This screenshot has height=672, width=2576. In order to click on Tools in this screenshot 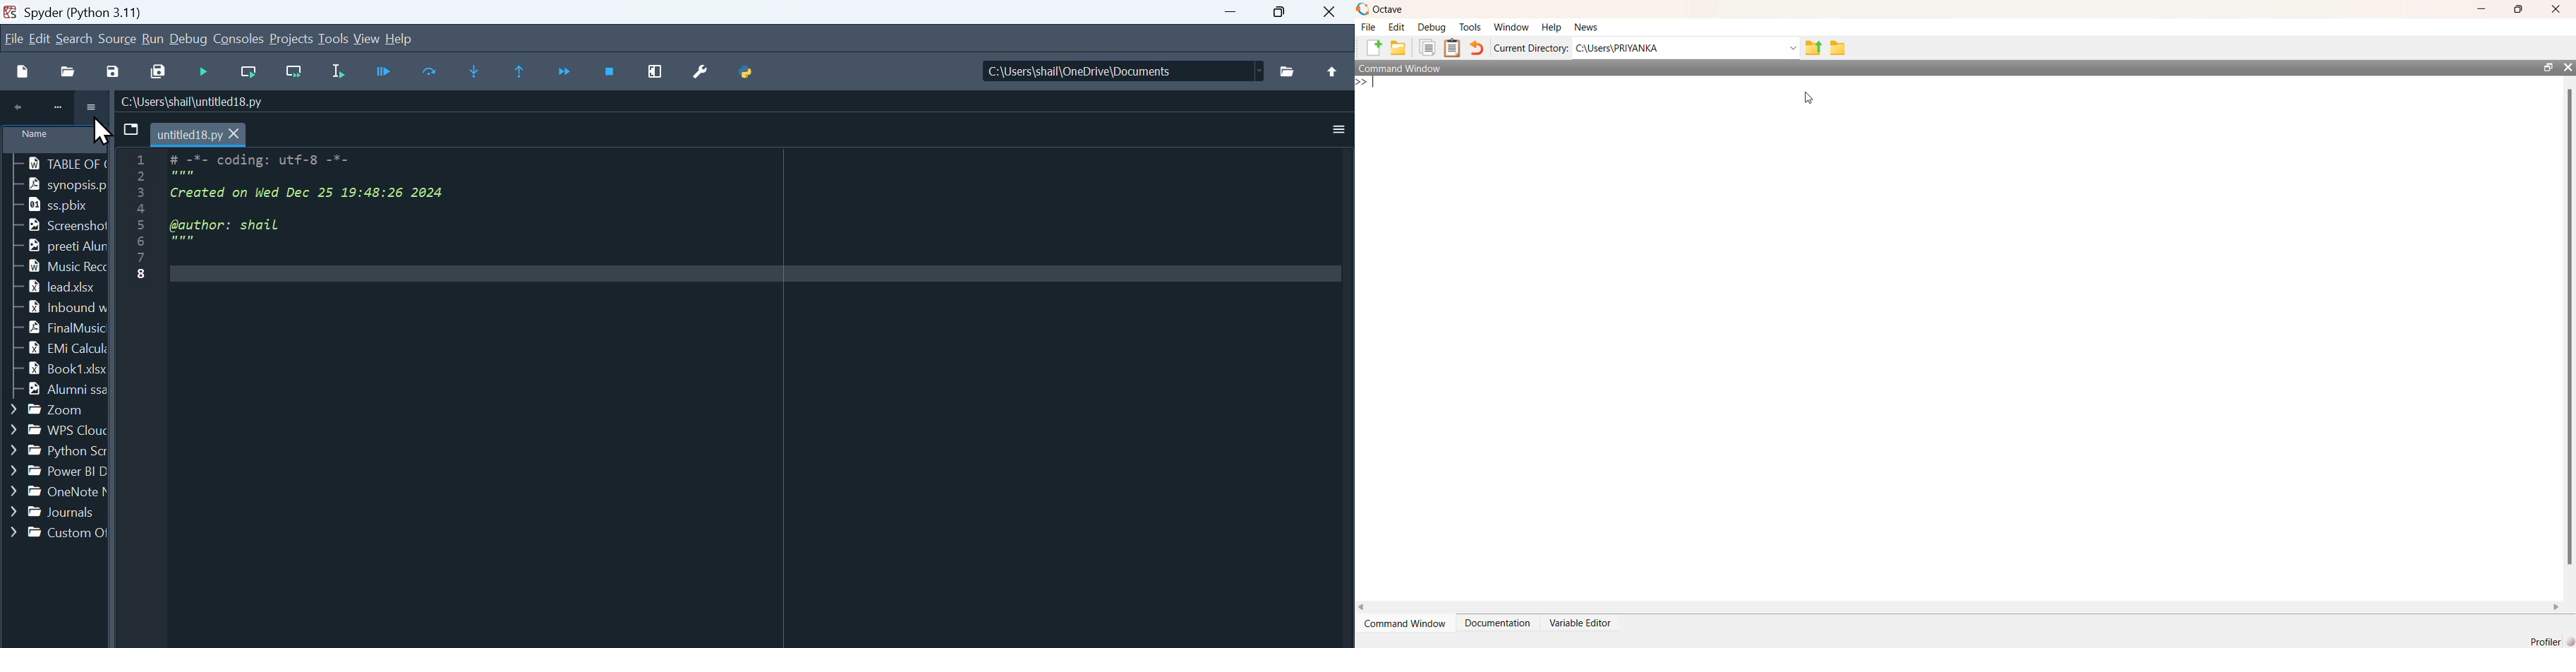, I will do `click(335, 39)`.